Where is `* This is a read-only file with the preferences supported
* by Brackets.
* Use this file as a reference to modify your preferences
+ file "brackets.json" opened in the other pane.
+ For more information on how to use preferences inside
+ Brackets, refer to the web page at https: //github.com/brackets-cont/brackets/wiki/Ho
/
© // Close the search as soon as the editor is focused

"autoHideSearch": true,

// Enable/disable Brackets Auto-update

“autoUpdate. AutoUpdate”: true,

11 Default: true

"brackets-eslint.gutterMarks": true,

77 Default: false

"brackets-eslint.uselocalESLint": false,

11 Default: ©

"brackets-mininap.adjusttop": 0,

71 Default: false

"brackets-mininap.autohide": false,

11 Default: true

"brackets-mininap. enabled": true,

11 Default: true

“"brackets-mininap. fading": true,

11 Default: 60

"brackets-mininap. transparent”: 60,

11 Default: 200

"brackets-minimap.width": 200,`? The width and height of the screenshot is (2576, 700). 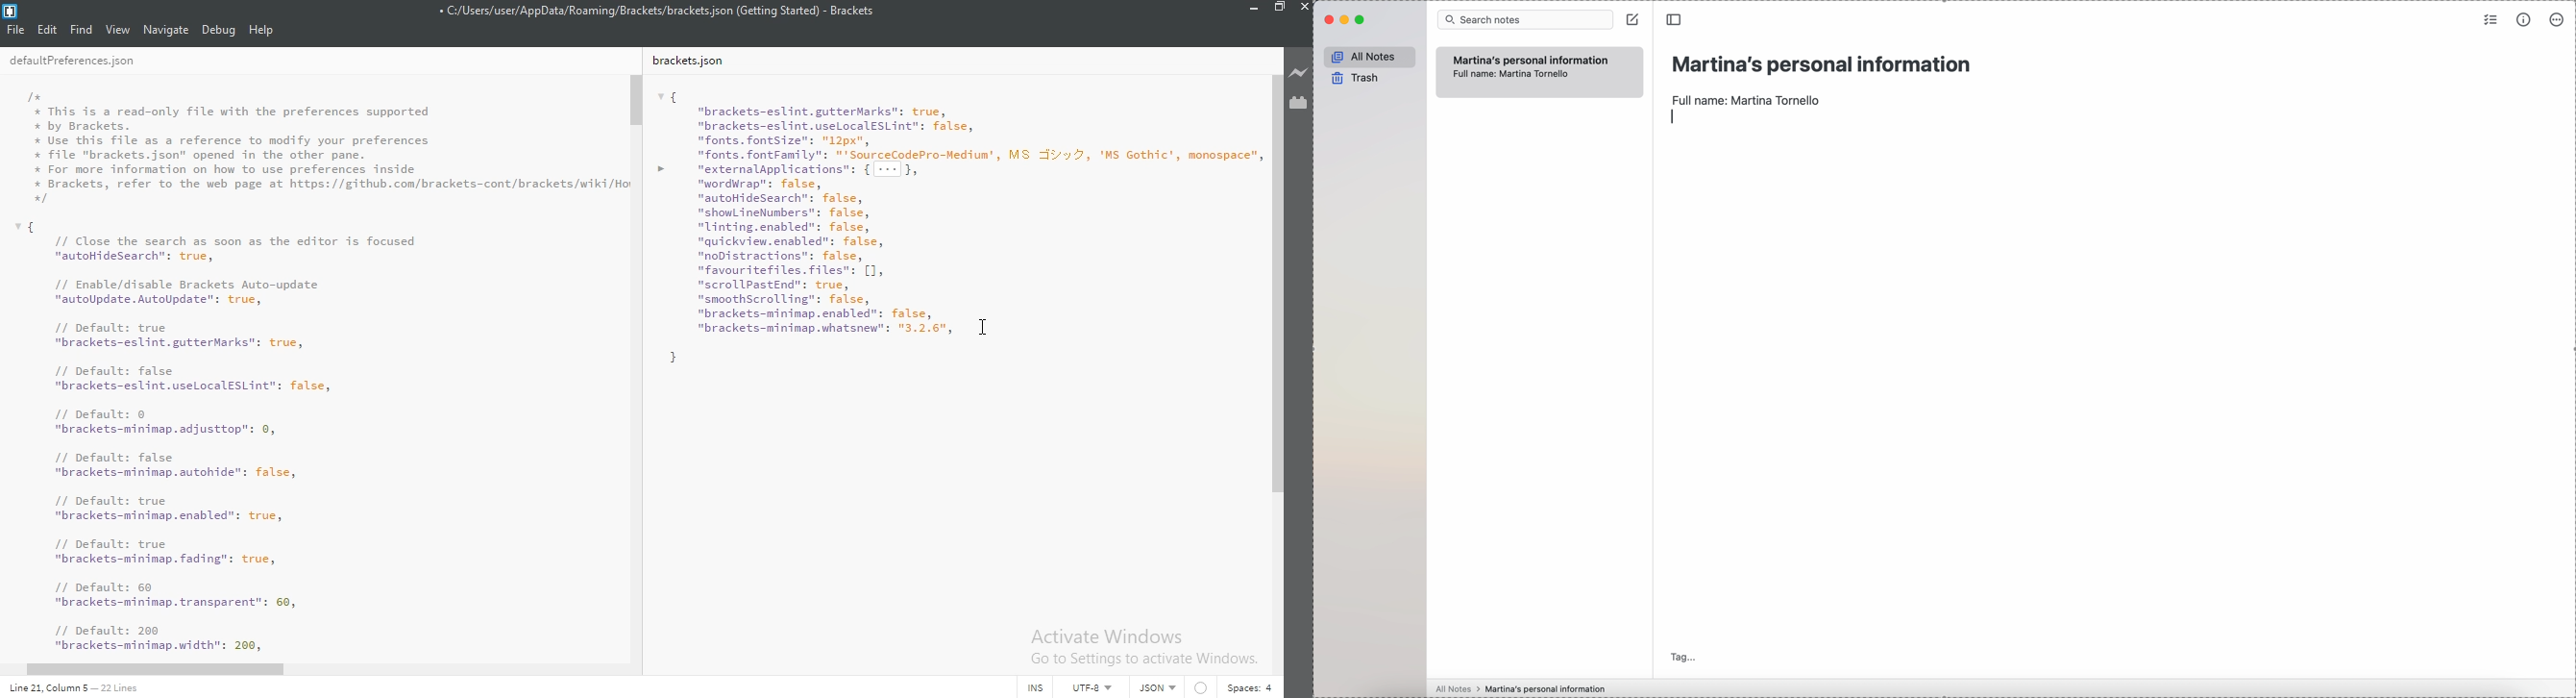 * This is a read-only file with the preferences supported
* by Brackets.
* Use this file as a reference to modify your preferences
+ file "brackets.json" opened in the other pane.
+ For more information on how to use preferences inside
+ Brackets, refer to the web page at https: //github.com/brackets-cont/brackets/wiki/Ho
/
© // Close the search as soon as the editor is focused

"autoHideSearch": true,

// Enable/disable Brackets Auto-update

“autoUpdate. AutoUpdate”: true,

11 Default: true

"brackets-eslint.gutterMarks": true,

77 Default: false

"brackets-eslint.uselocalESLint": false,

11 Default: ©

"brackets-mininap.adjusttop": 0,

71 Default: false

"brackets-mininap.autohide": false,

11 Default: true

"brackets-mininap. enabled": true,

11 Default: true

“"brackets-mininap. fading": true,

11 Default: 60

"brackets-mininap. transparent”: 60,

11 Default: 200

"brackets-minimap.width": 200, is located at coordinates (325, 365).